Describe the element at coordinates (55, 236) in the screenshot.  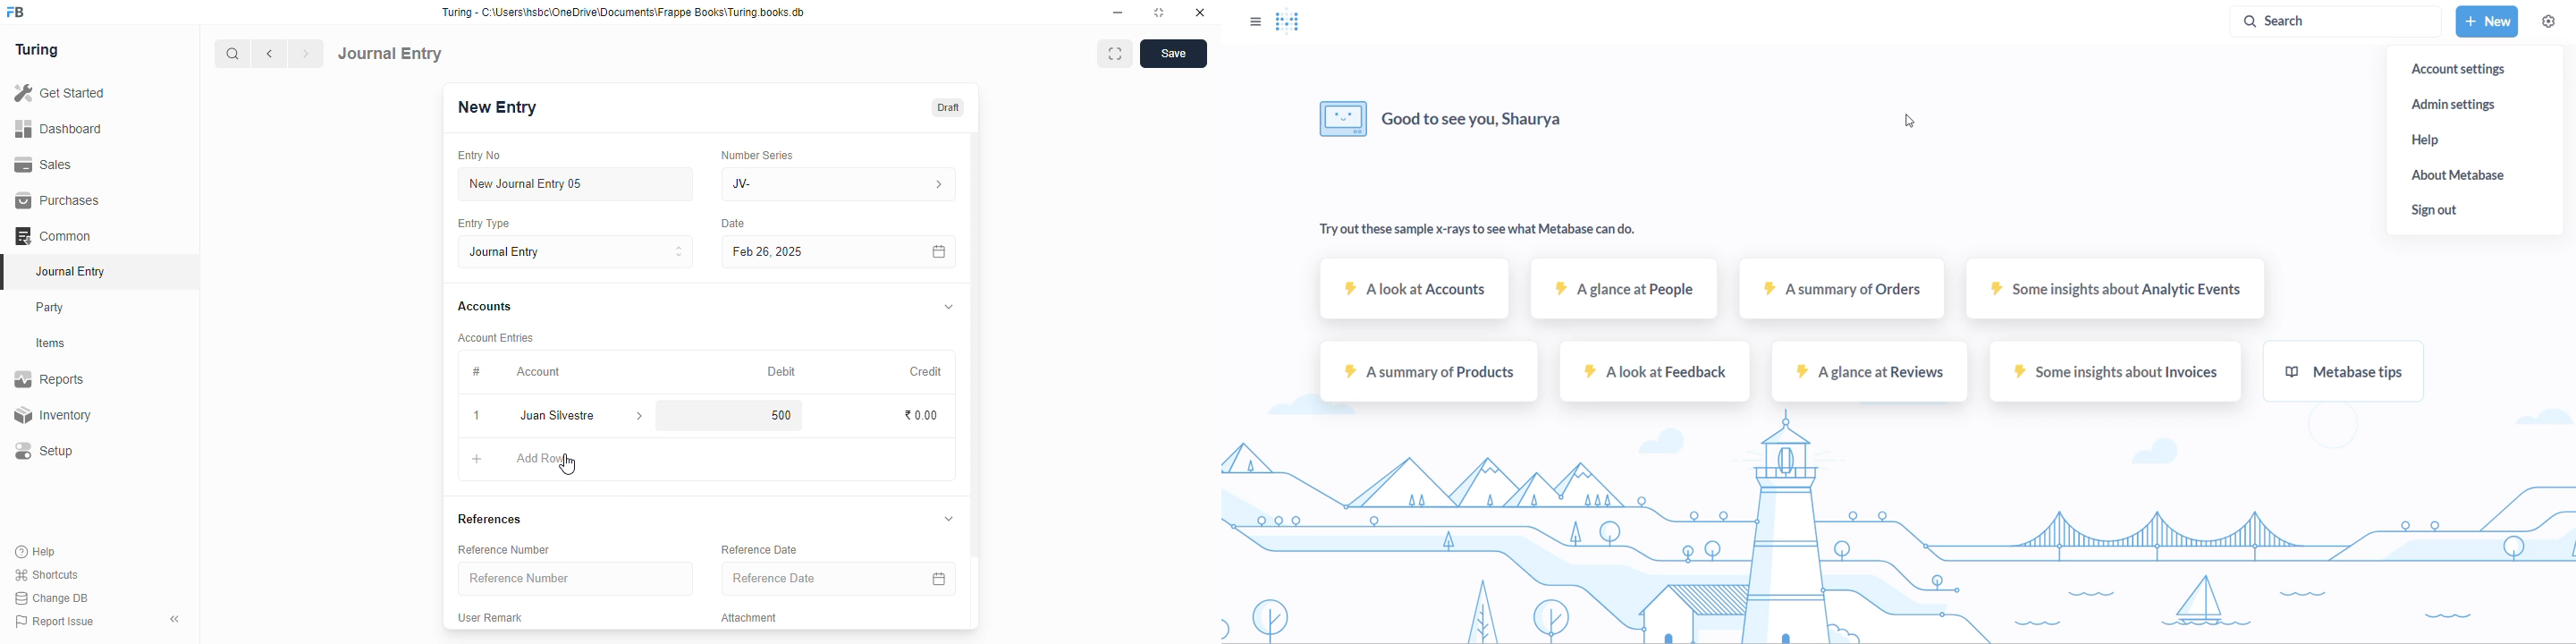
I see `common` at that location.